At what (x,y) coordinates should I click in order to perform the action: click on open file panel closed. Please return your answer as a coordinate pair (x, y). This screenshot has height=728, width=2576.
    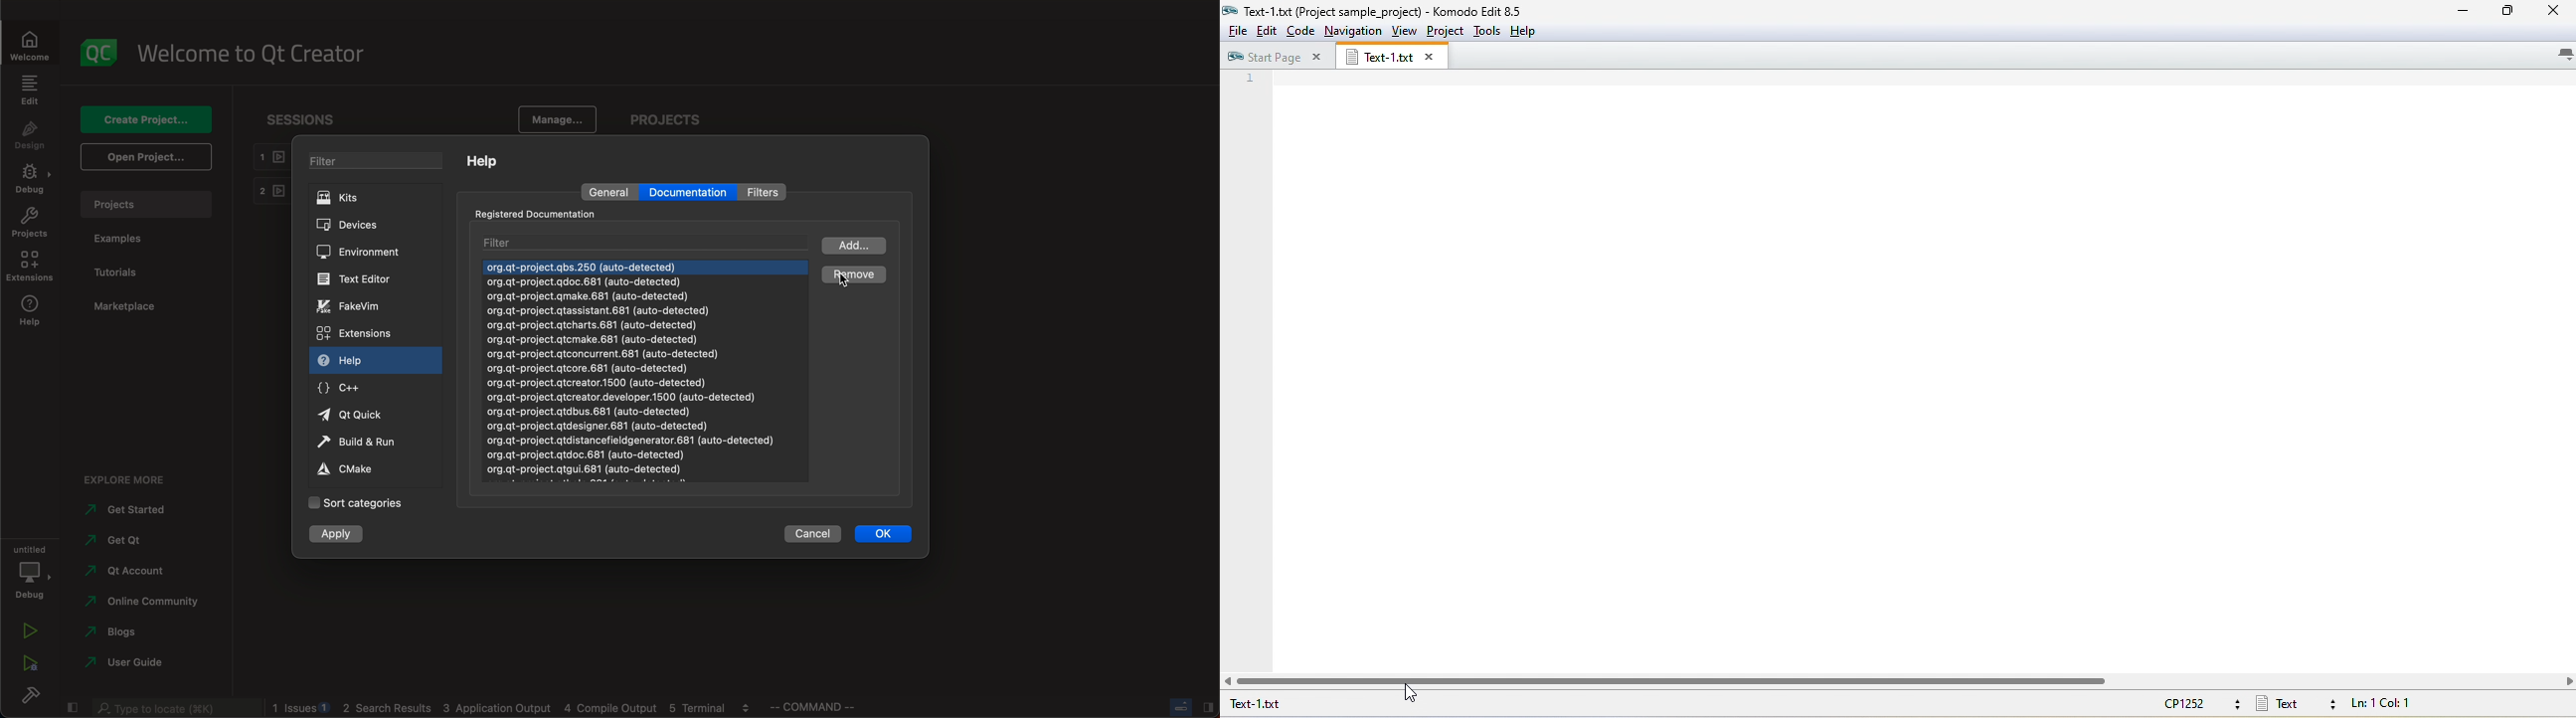
    Looking at the image, I should click on (1921, 369).